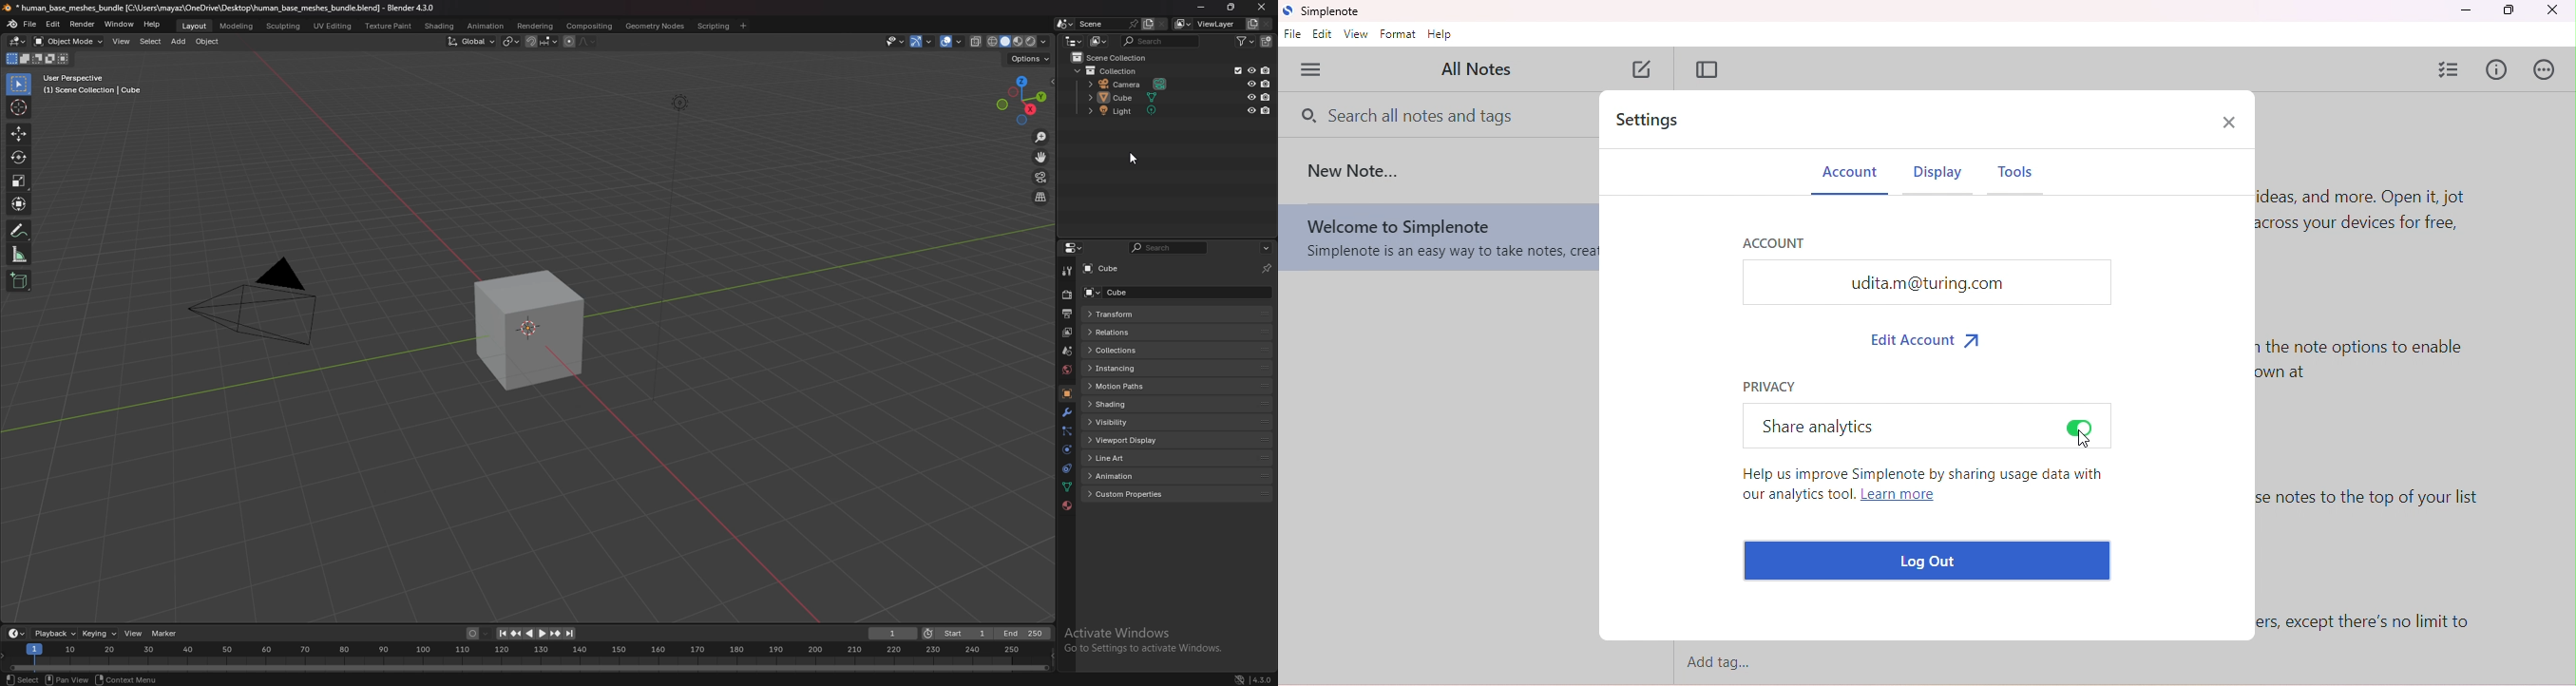 Image resolution: width=2576 pixels, height=700 pixels. Describe the element at coordinates (2384, 506) in the screenshot. I see `text on pinned notes` at that location.